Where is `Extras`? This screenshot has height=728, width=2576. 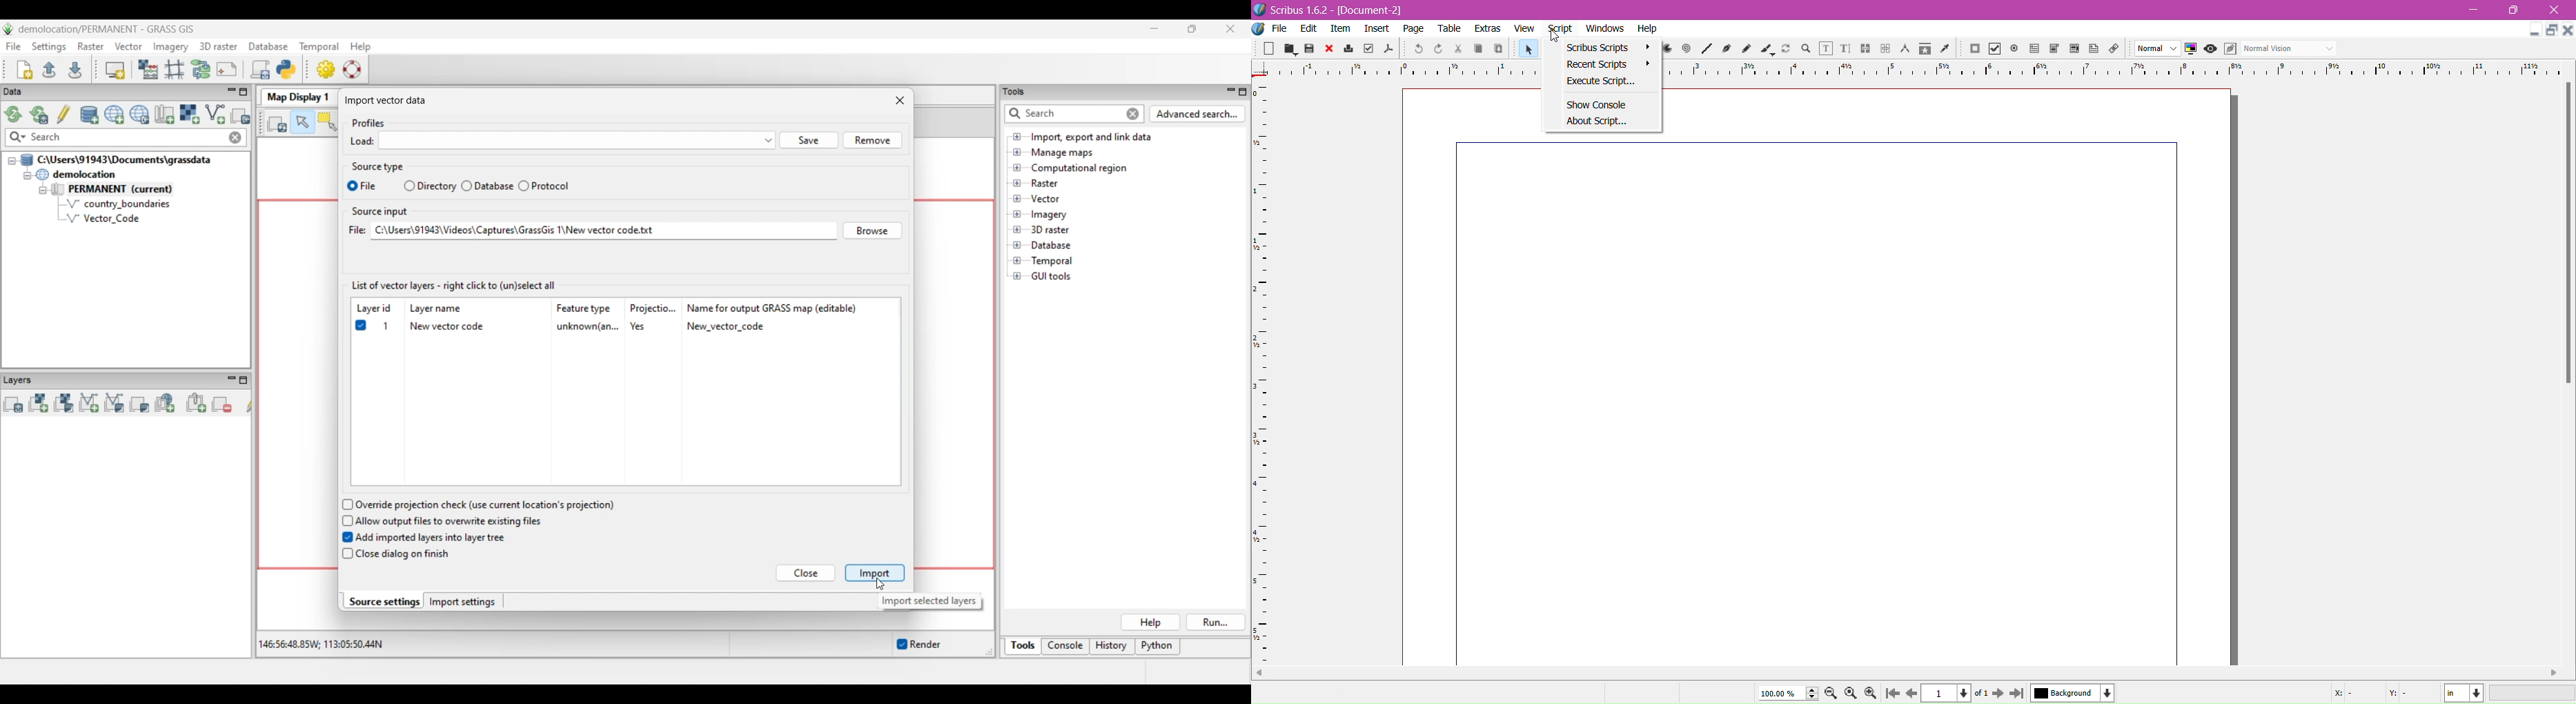 Extras is located at coordinates (1487, 28).